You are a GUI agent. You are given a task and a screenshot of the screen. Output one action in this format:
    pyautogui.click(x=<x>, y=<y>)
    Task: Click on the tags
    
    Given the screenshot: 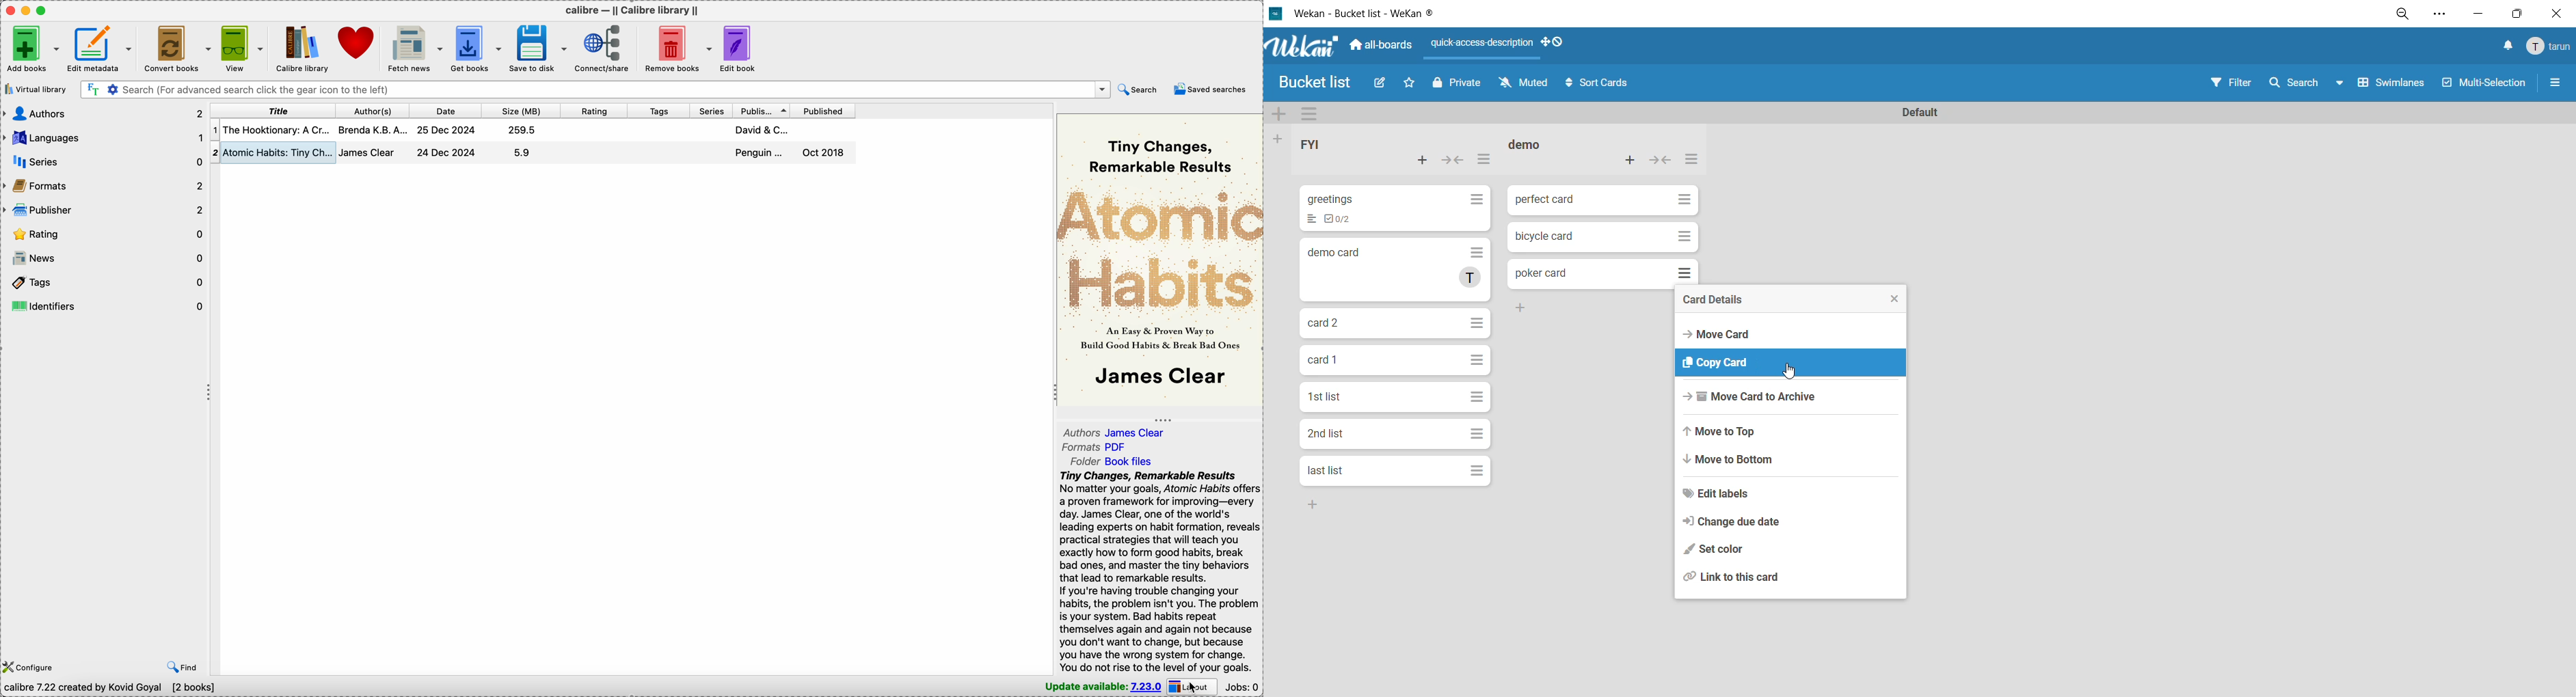 What is the action you would take?
    pyautogui.click(x=657, y=111)
    